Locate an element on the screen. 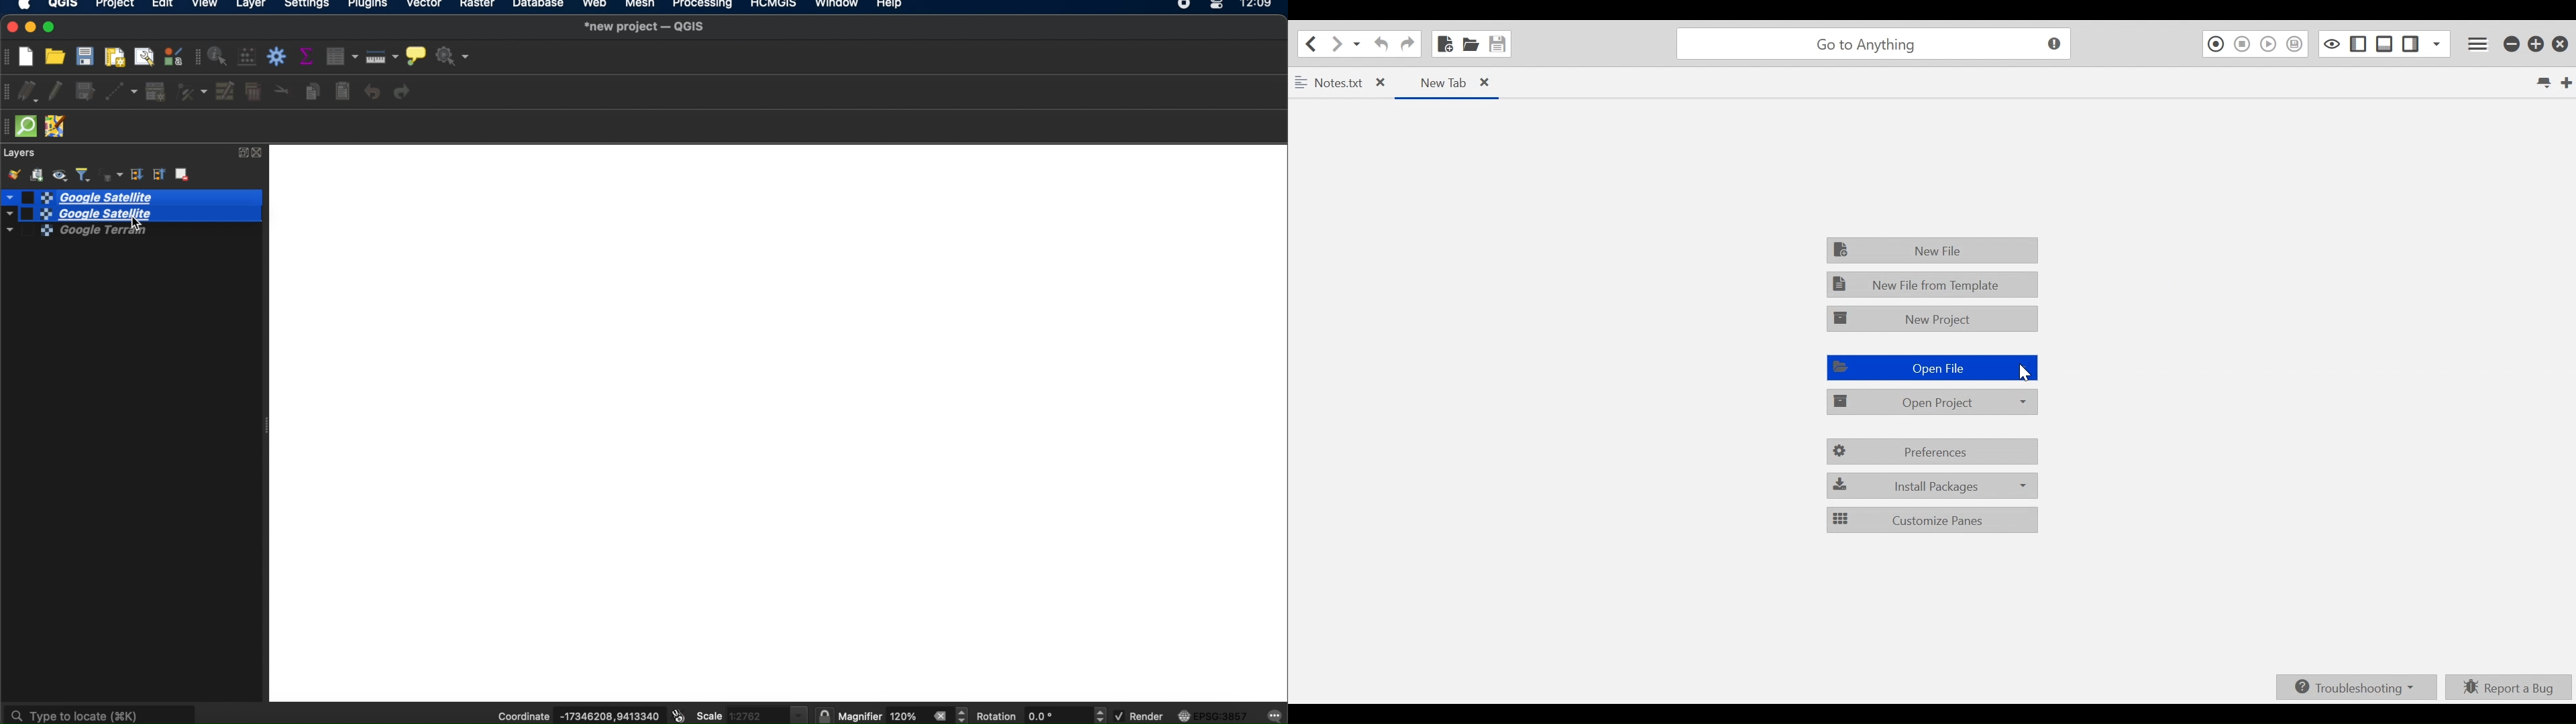  save layer edits is located at coordinates (86, 93).